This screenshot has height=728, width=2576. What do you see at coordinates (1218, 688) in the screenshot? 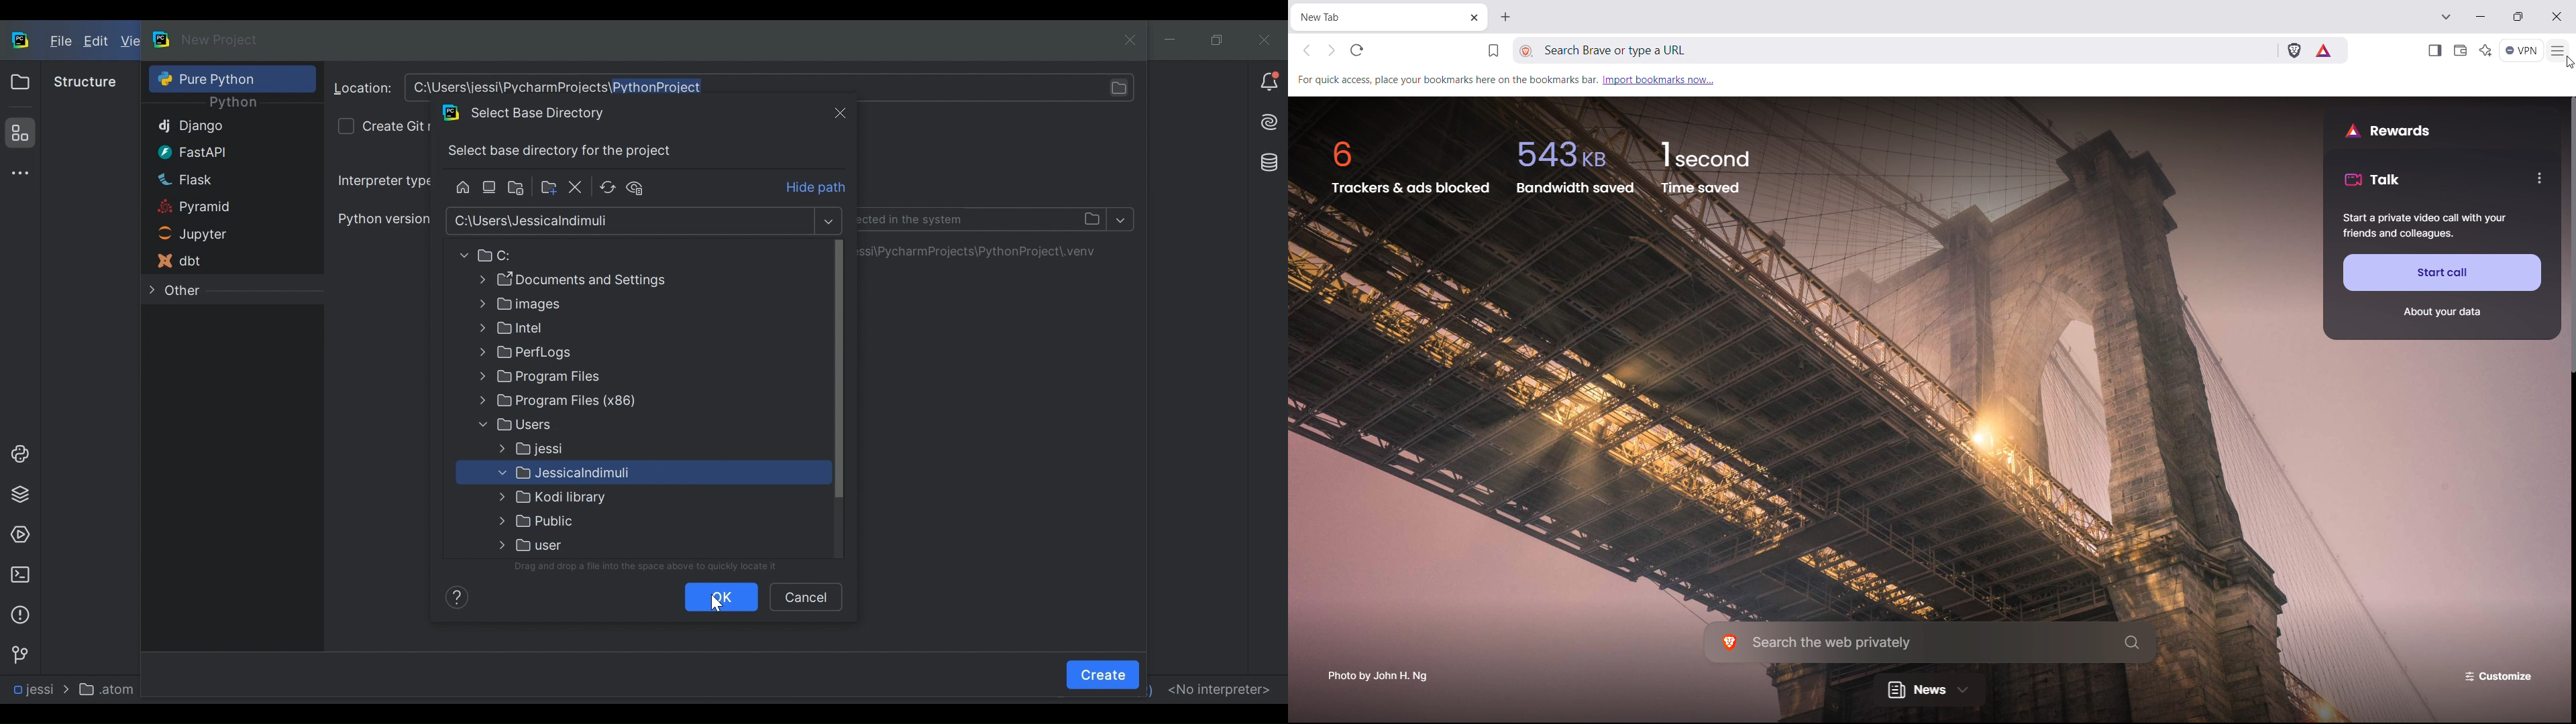
I see `<No interpreter>` at bounding box center [1218, 688].